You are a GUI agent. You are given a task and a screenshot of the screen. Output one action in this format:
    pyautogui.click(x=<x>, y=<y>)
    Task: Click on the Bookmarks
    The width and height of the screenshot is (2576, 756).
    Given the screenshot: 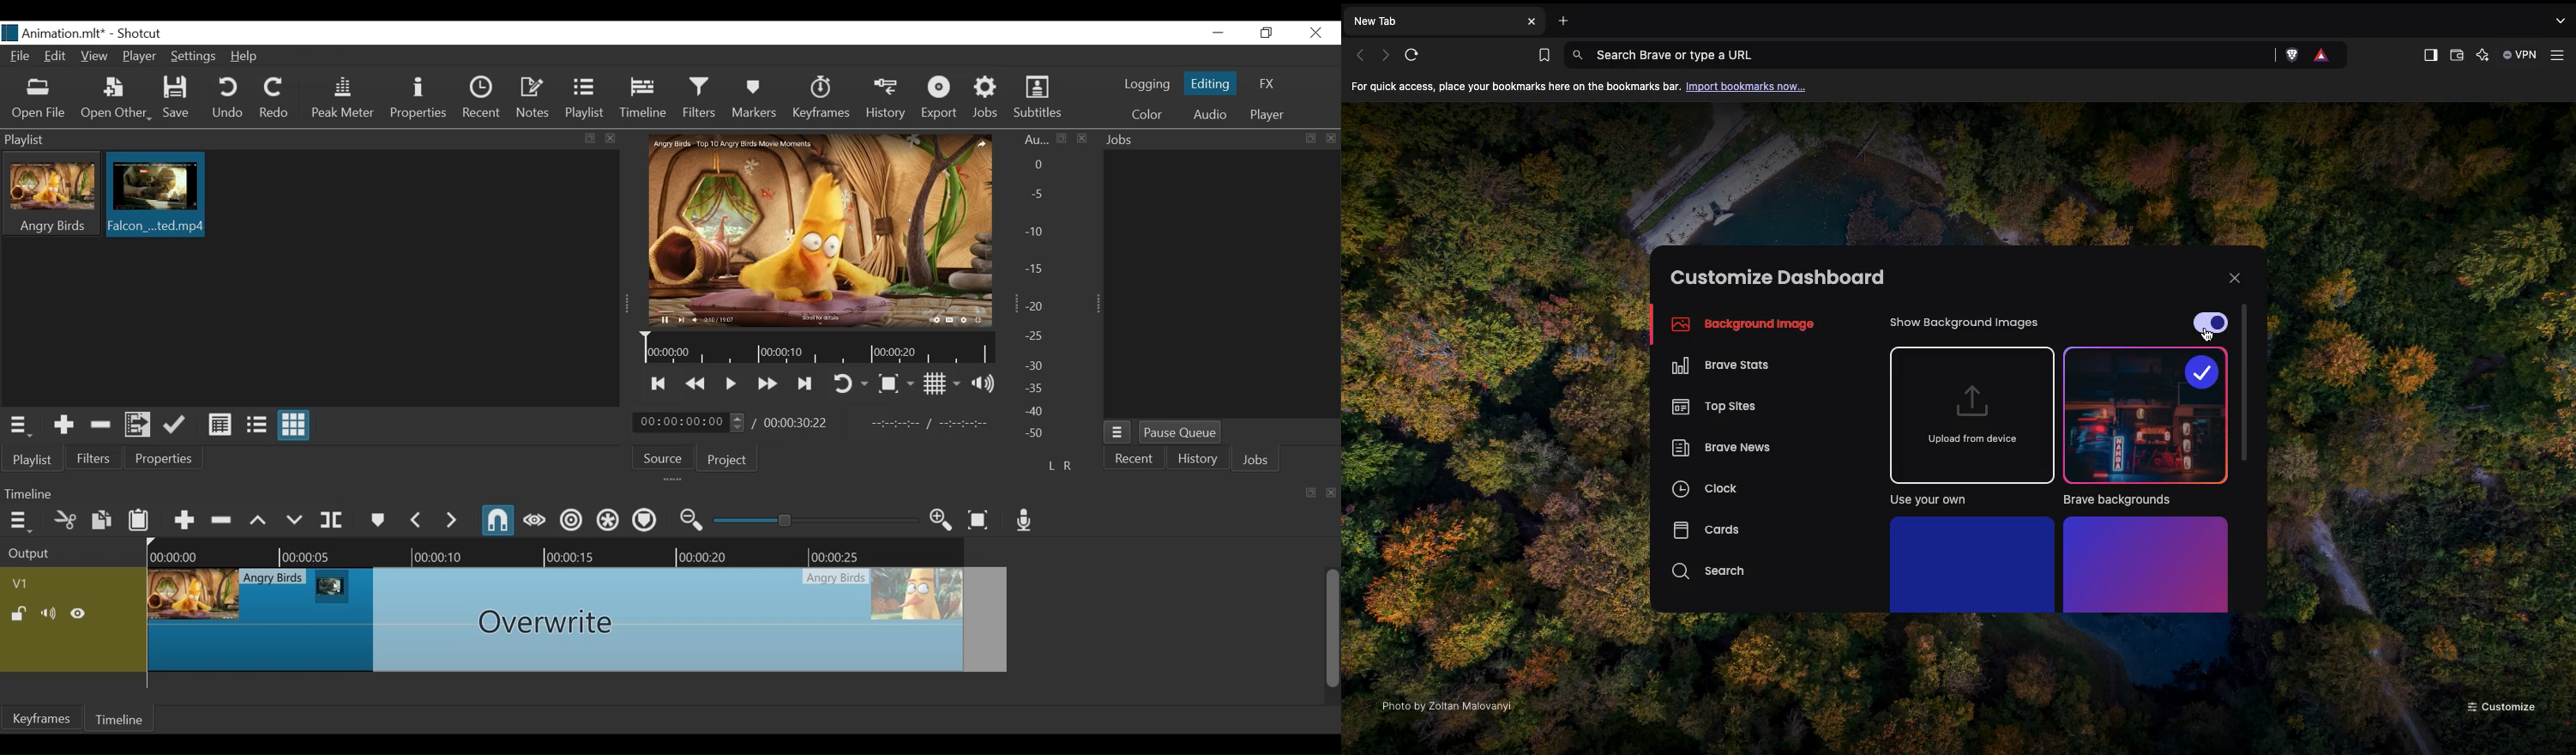 What is the action you would take?
    pyautogui.click(x=1540, y=56)
    